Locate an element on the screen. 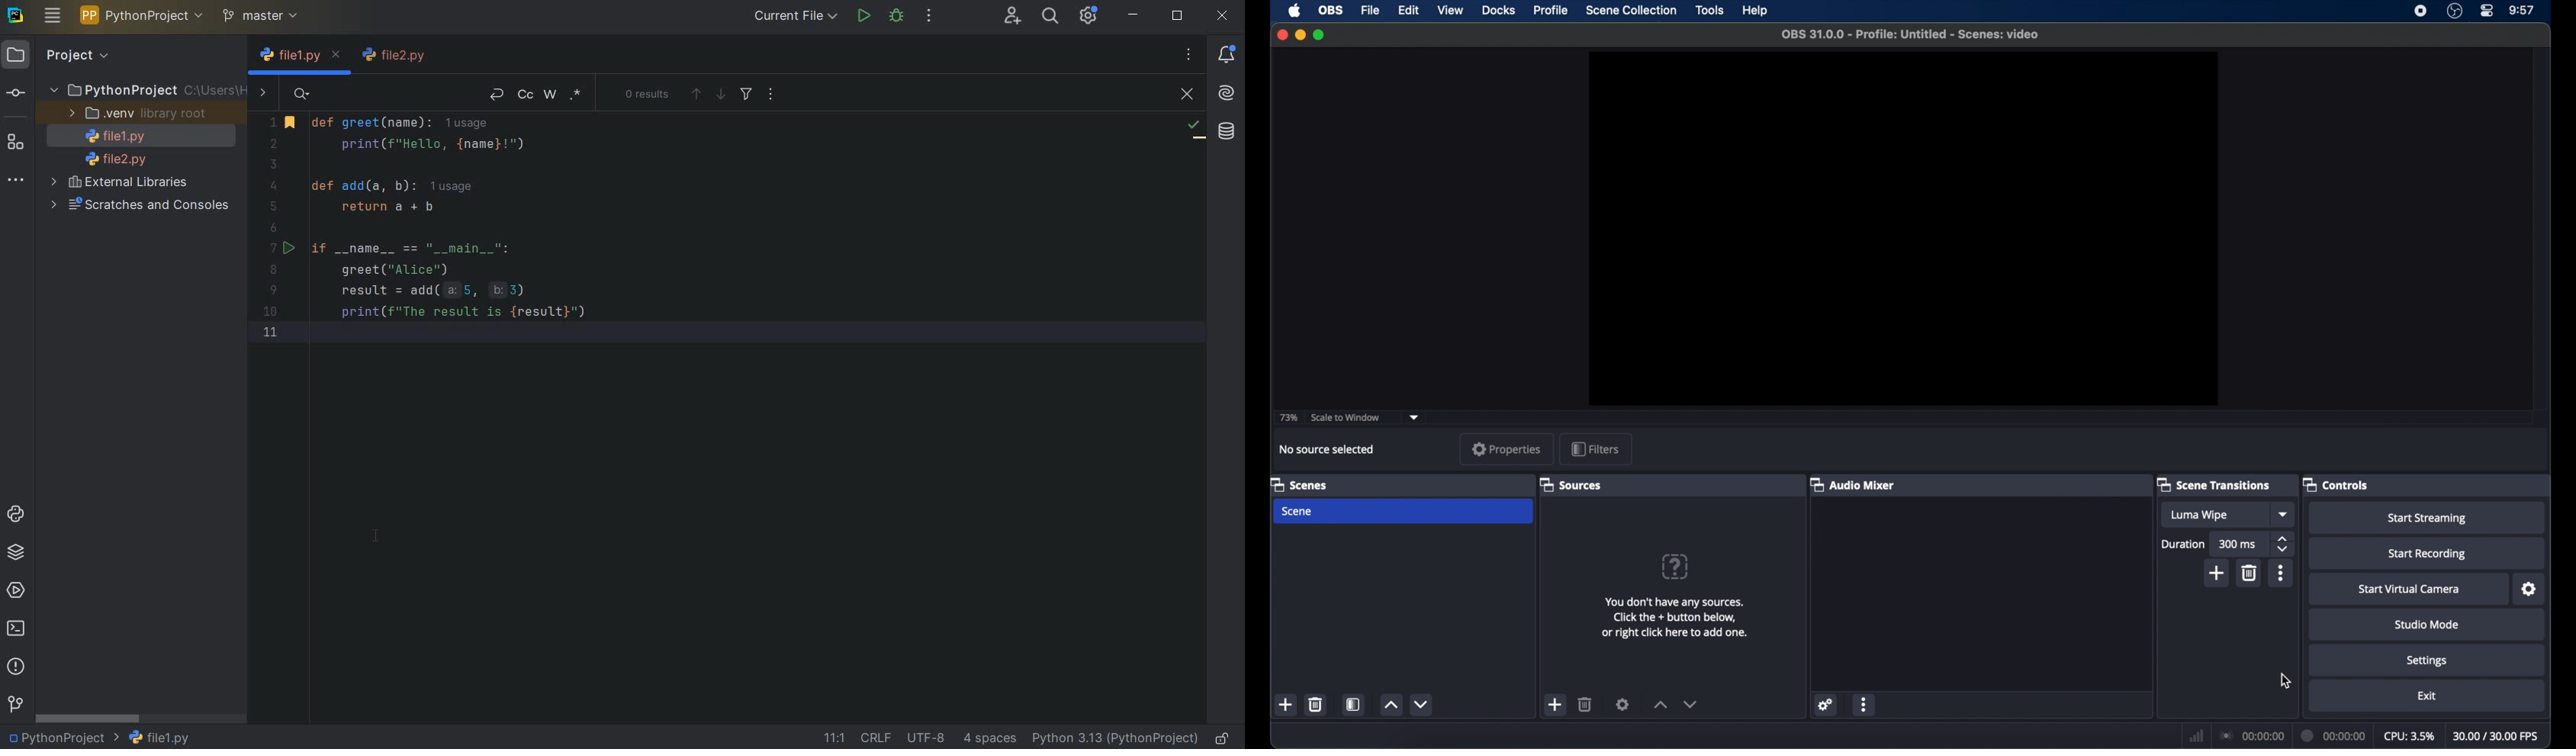 The height and width of the screenshot is (756, 2576). add is located at coordinates (1287, 705).